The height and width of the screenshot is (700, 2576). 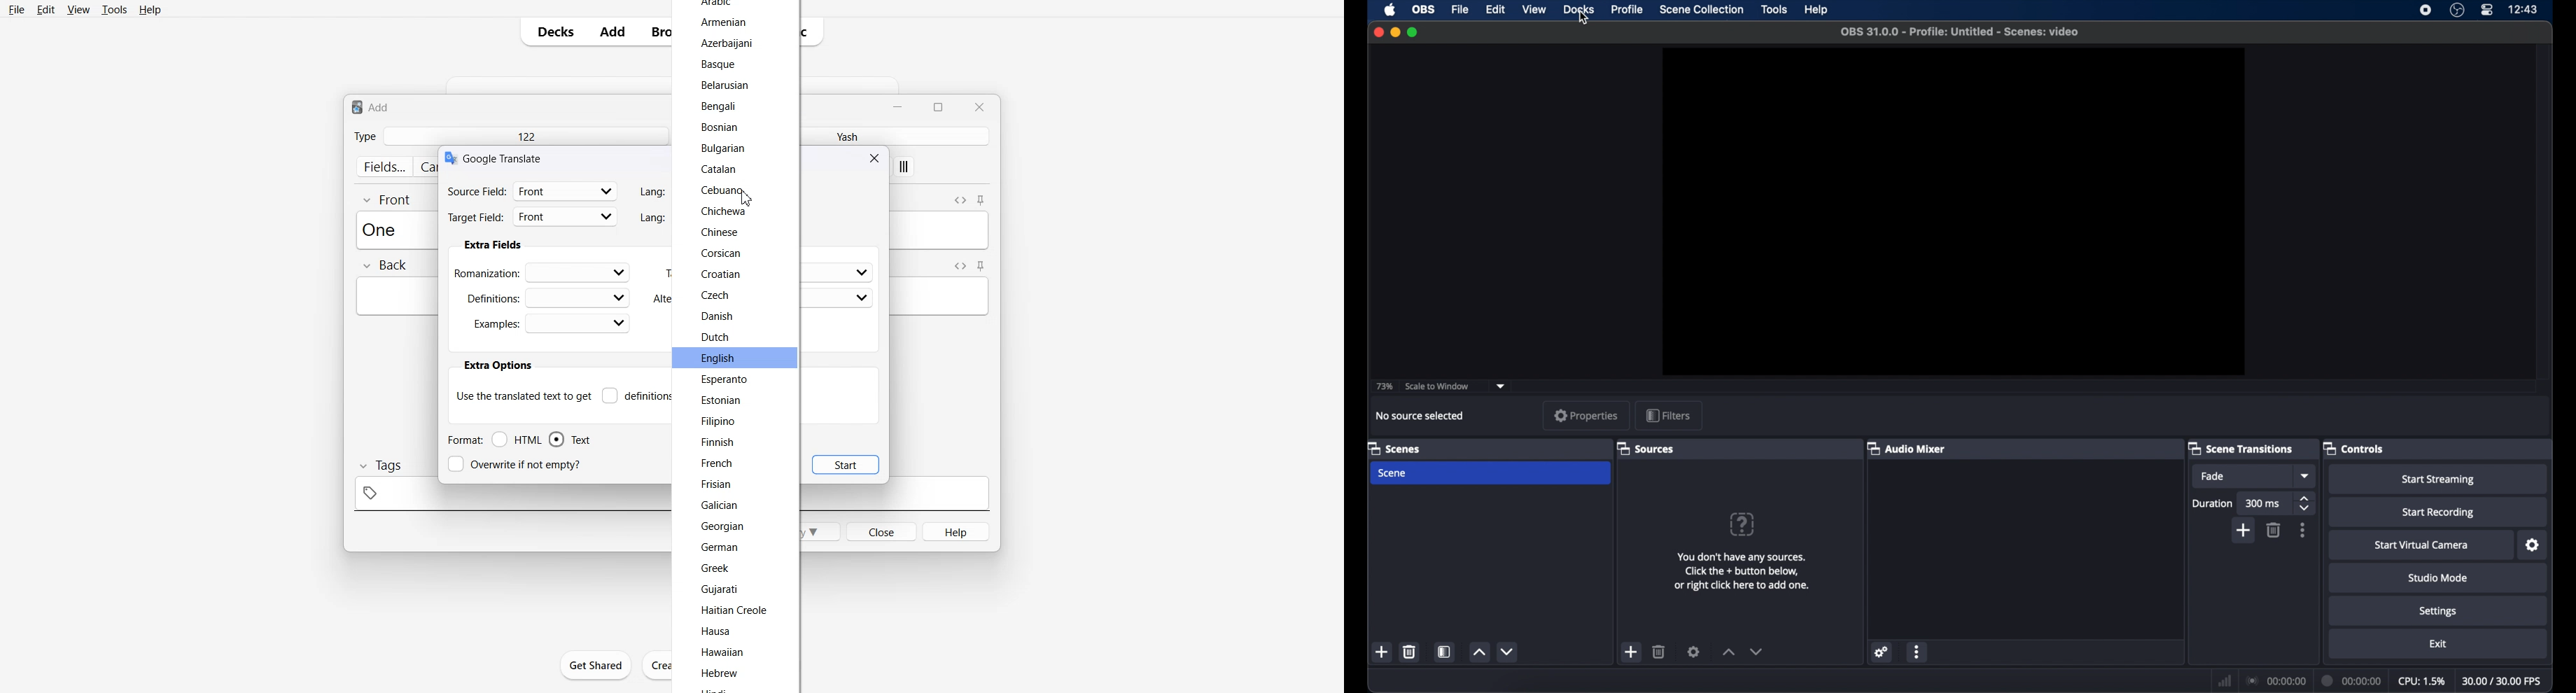 I want to click on View, so click(x=77, y=9).